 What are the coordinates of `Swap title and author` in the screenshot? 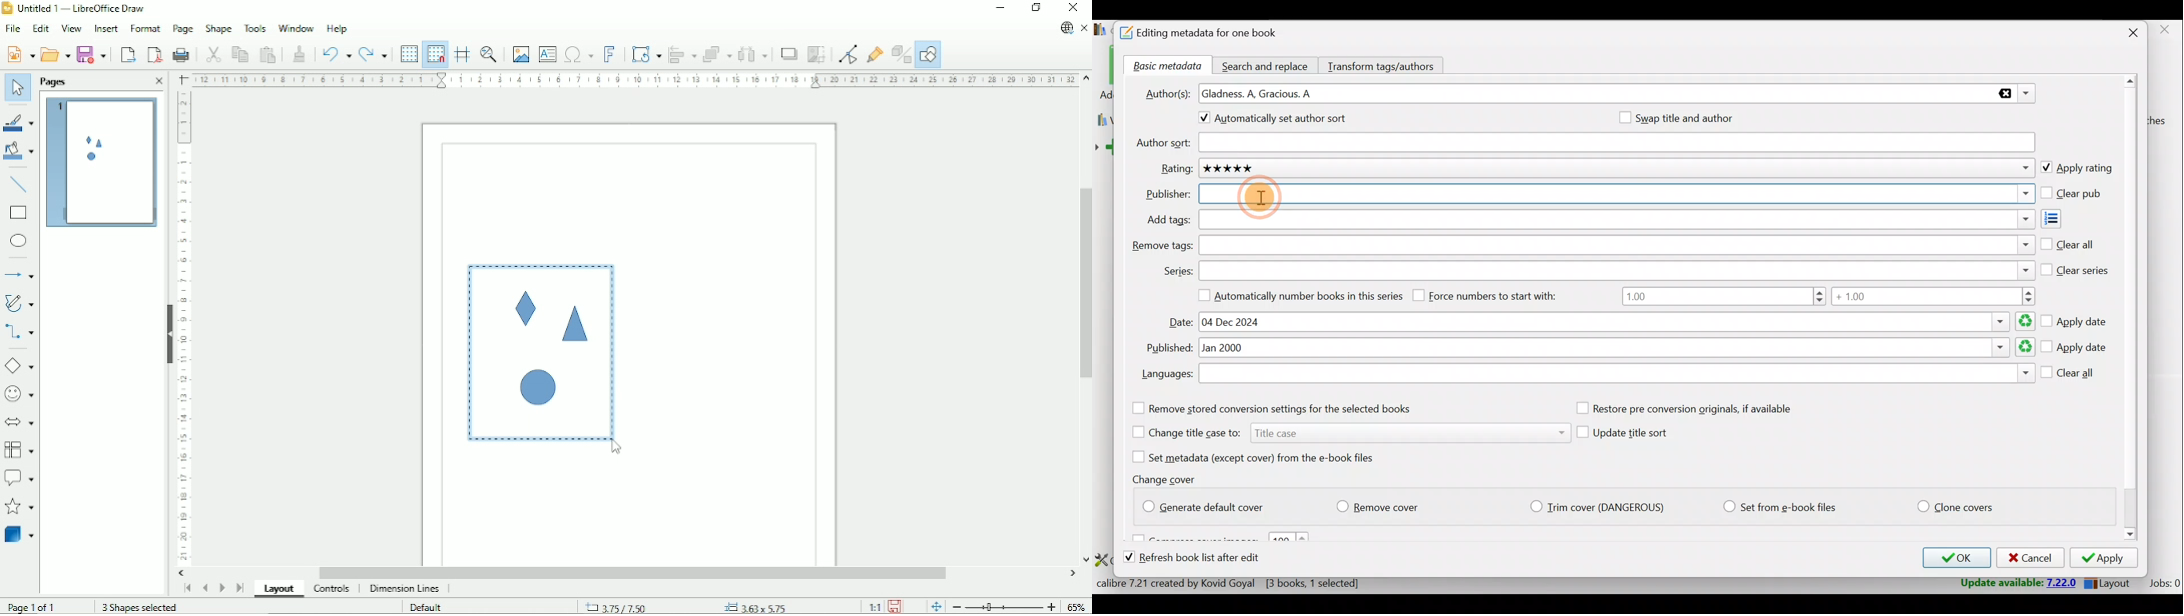 It's located at (1697, 118).